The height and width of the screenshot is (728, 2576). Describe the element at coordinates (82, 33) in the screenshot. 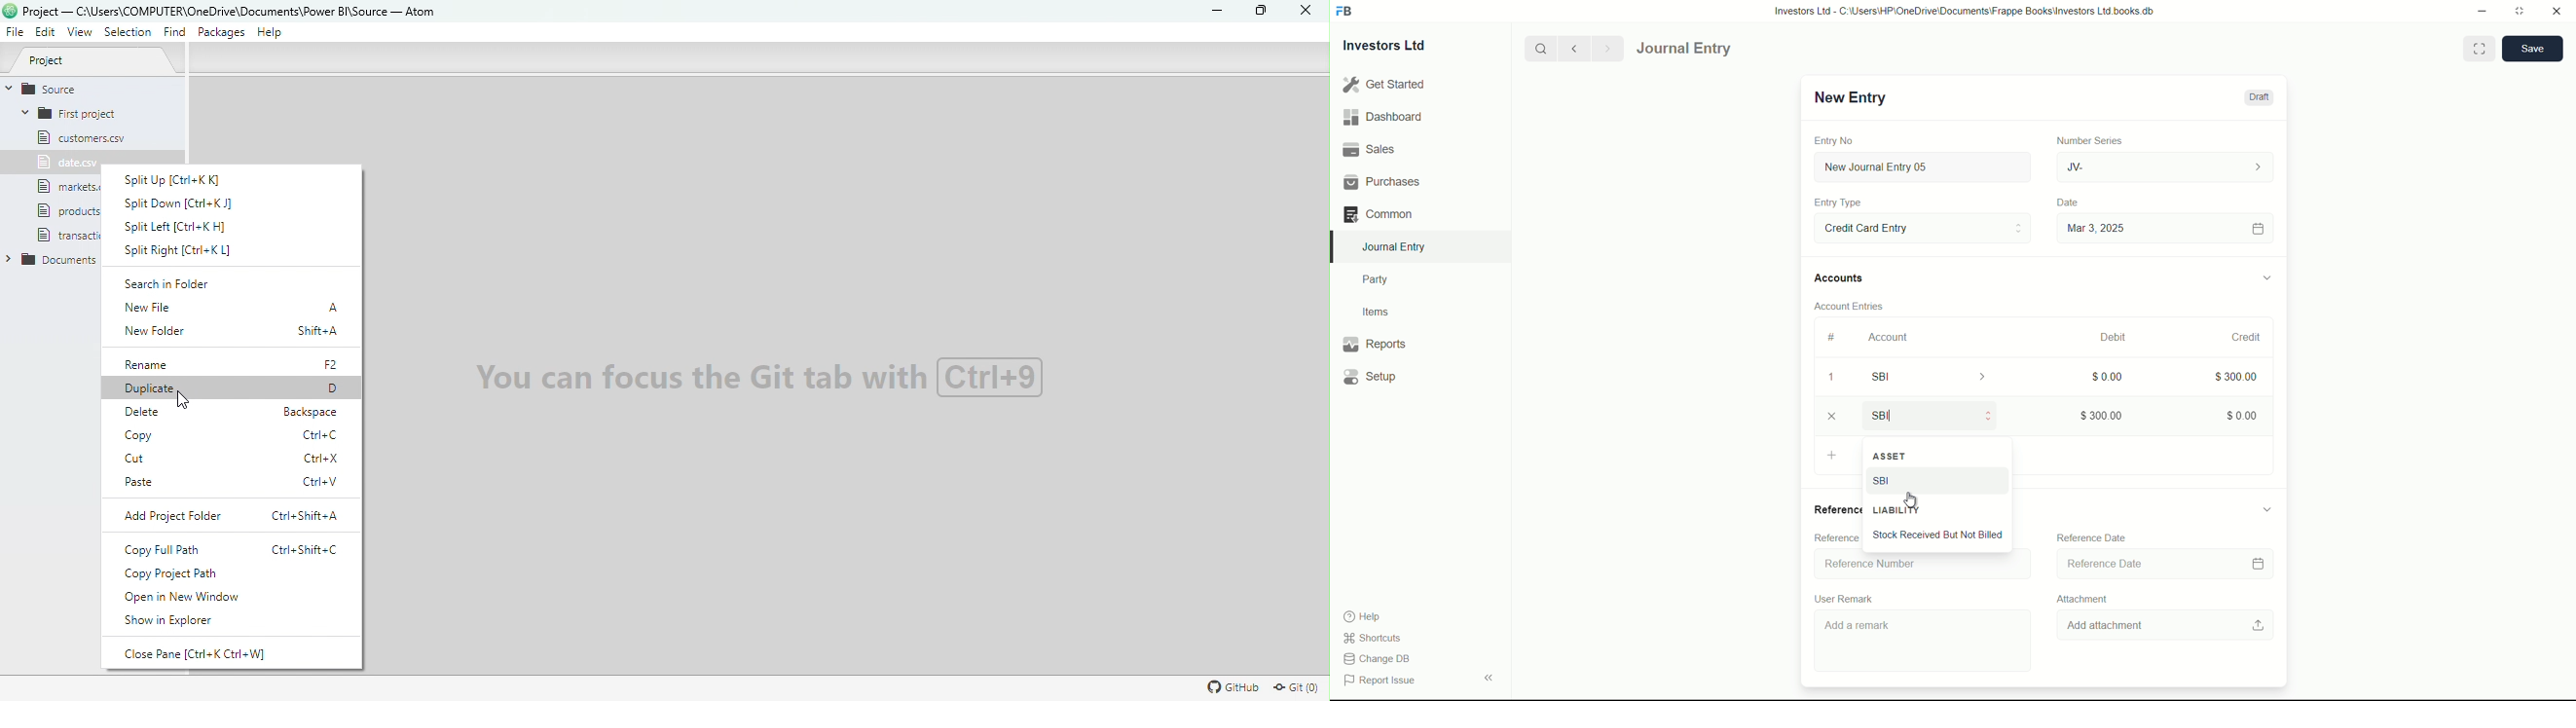

I see `View` at that location.